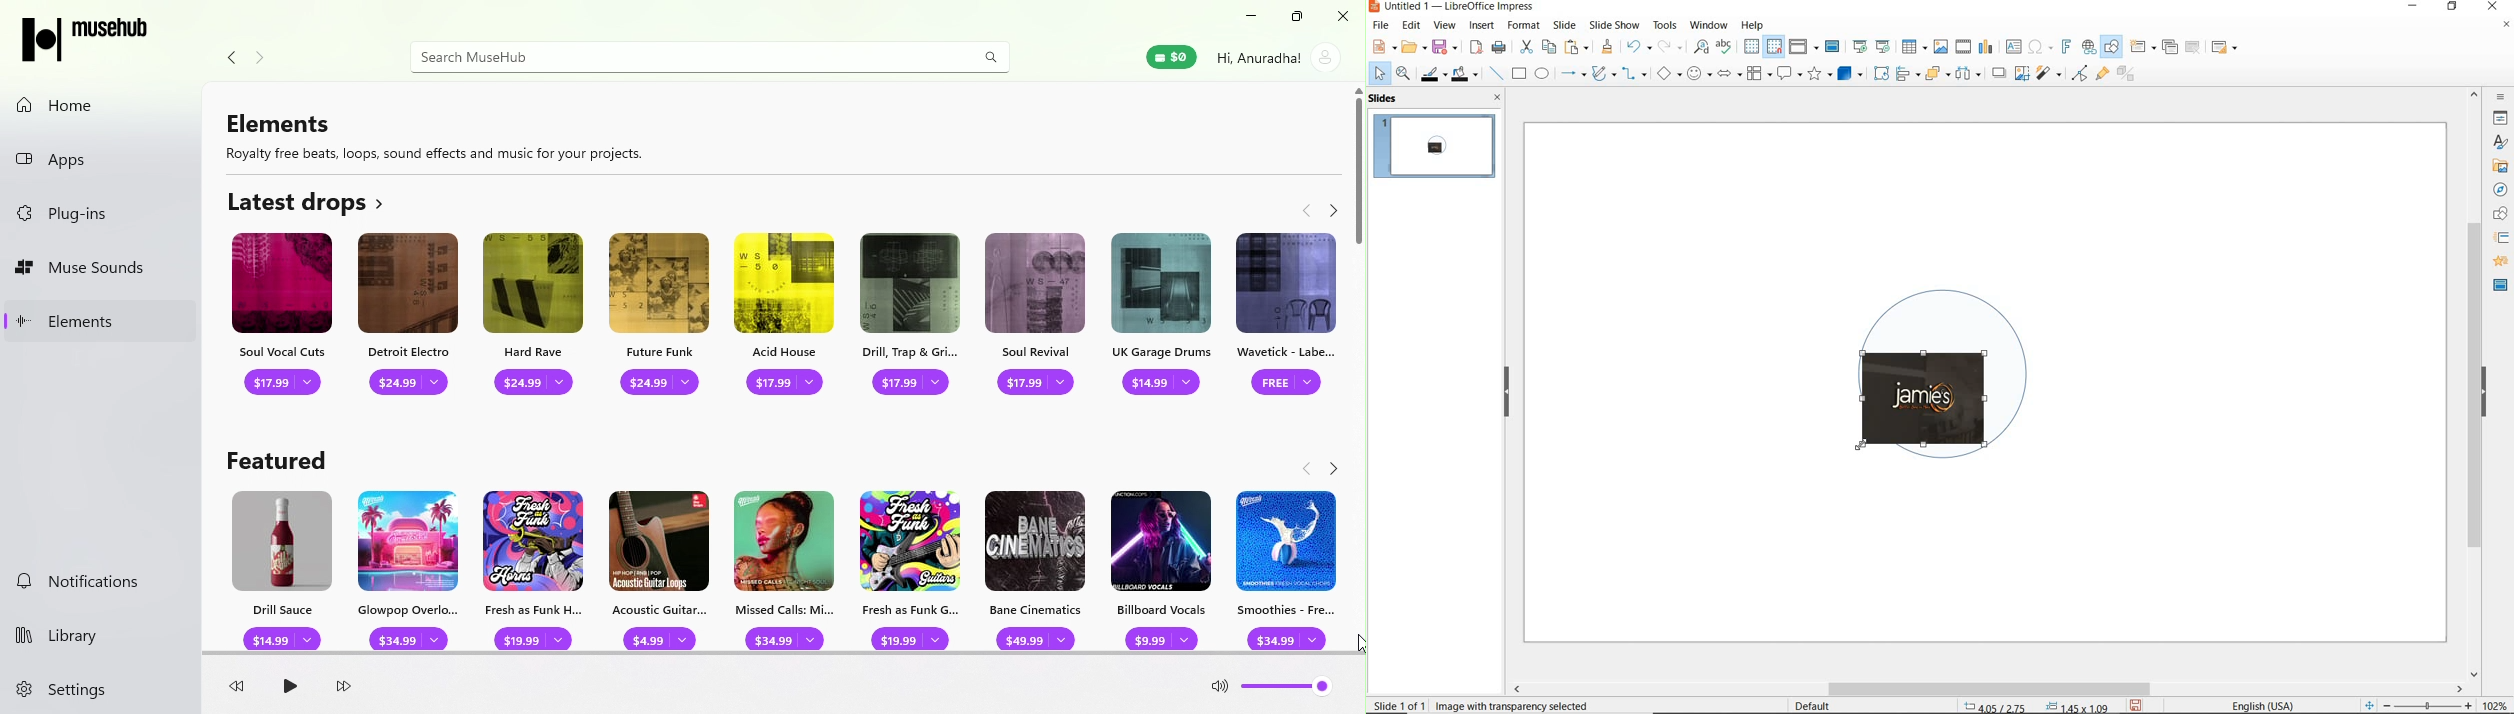  What do you see at coordinates (1577, 47) in the screenshot?
I see `paste` at bounding box center [1577, 47].